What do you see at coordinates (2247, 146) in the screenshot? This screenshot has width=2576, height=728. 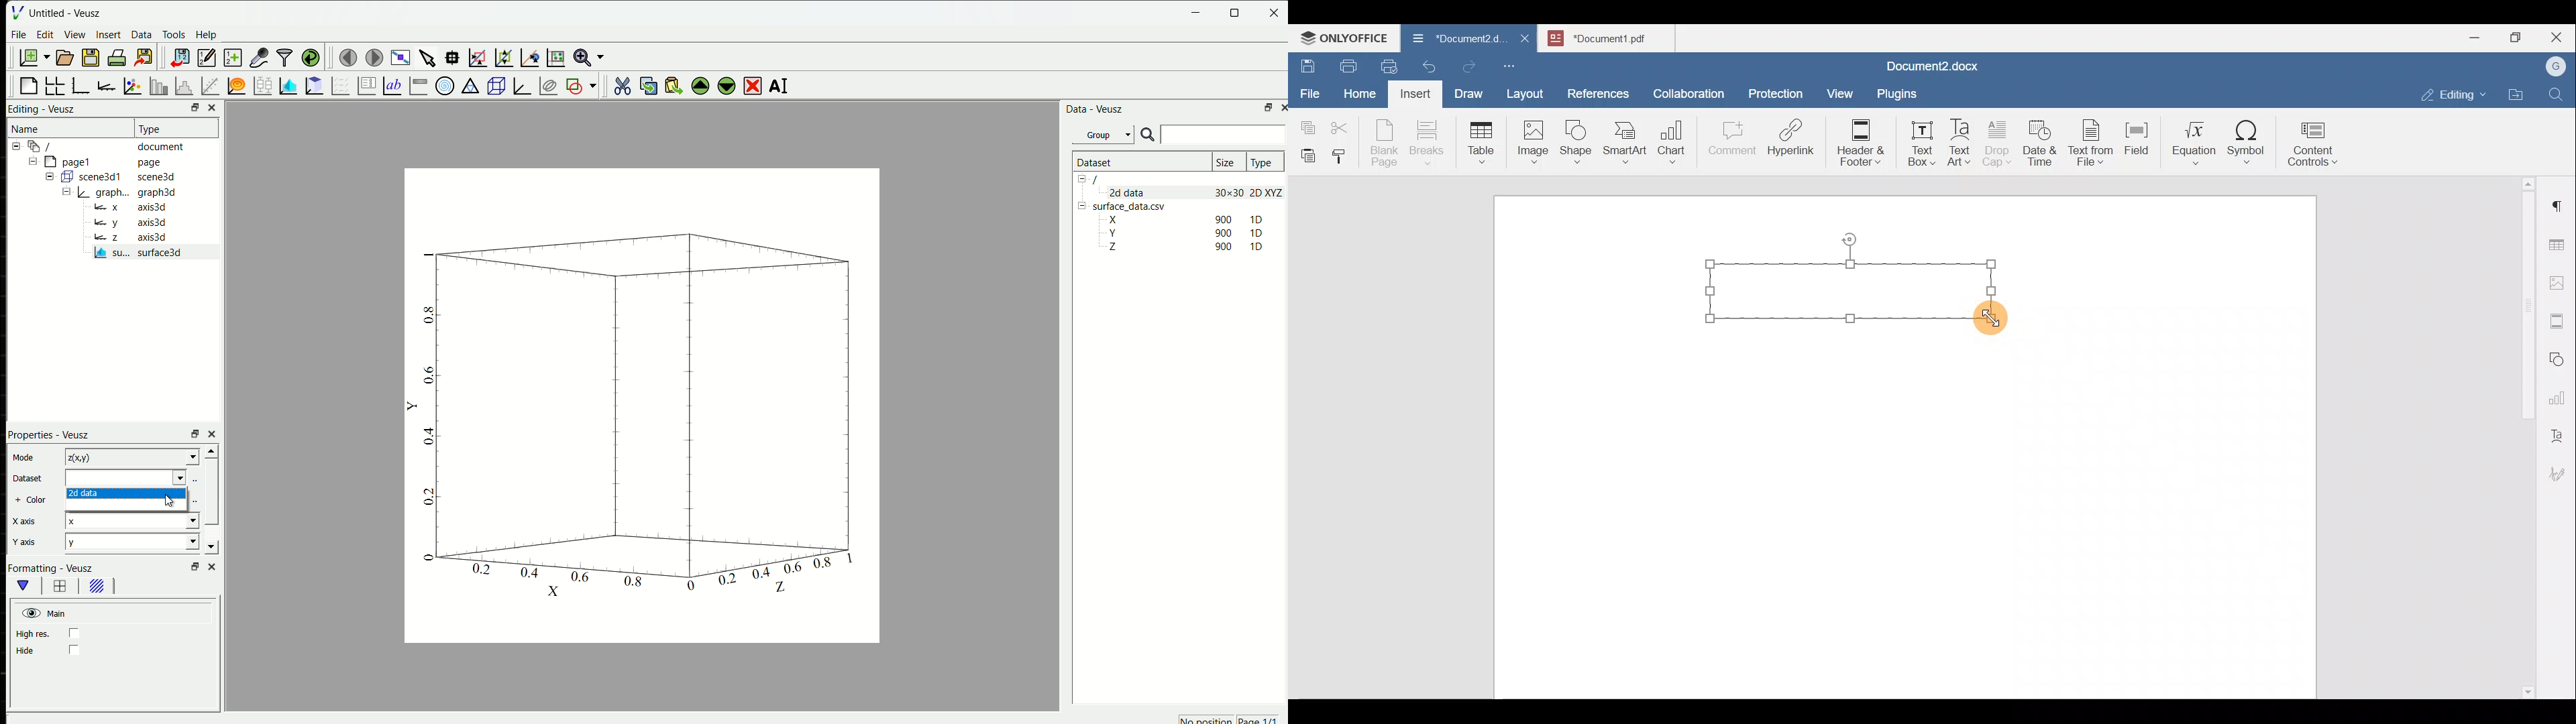 I see `Symbol` at bounding box center [2247, 146].